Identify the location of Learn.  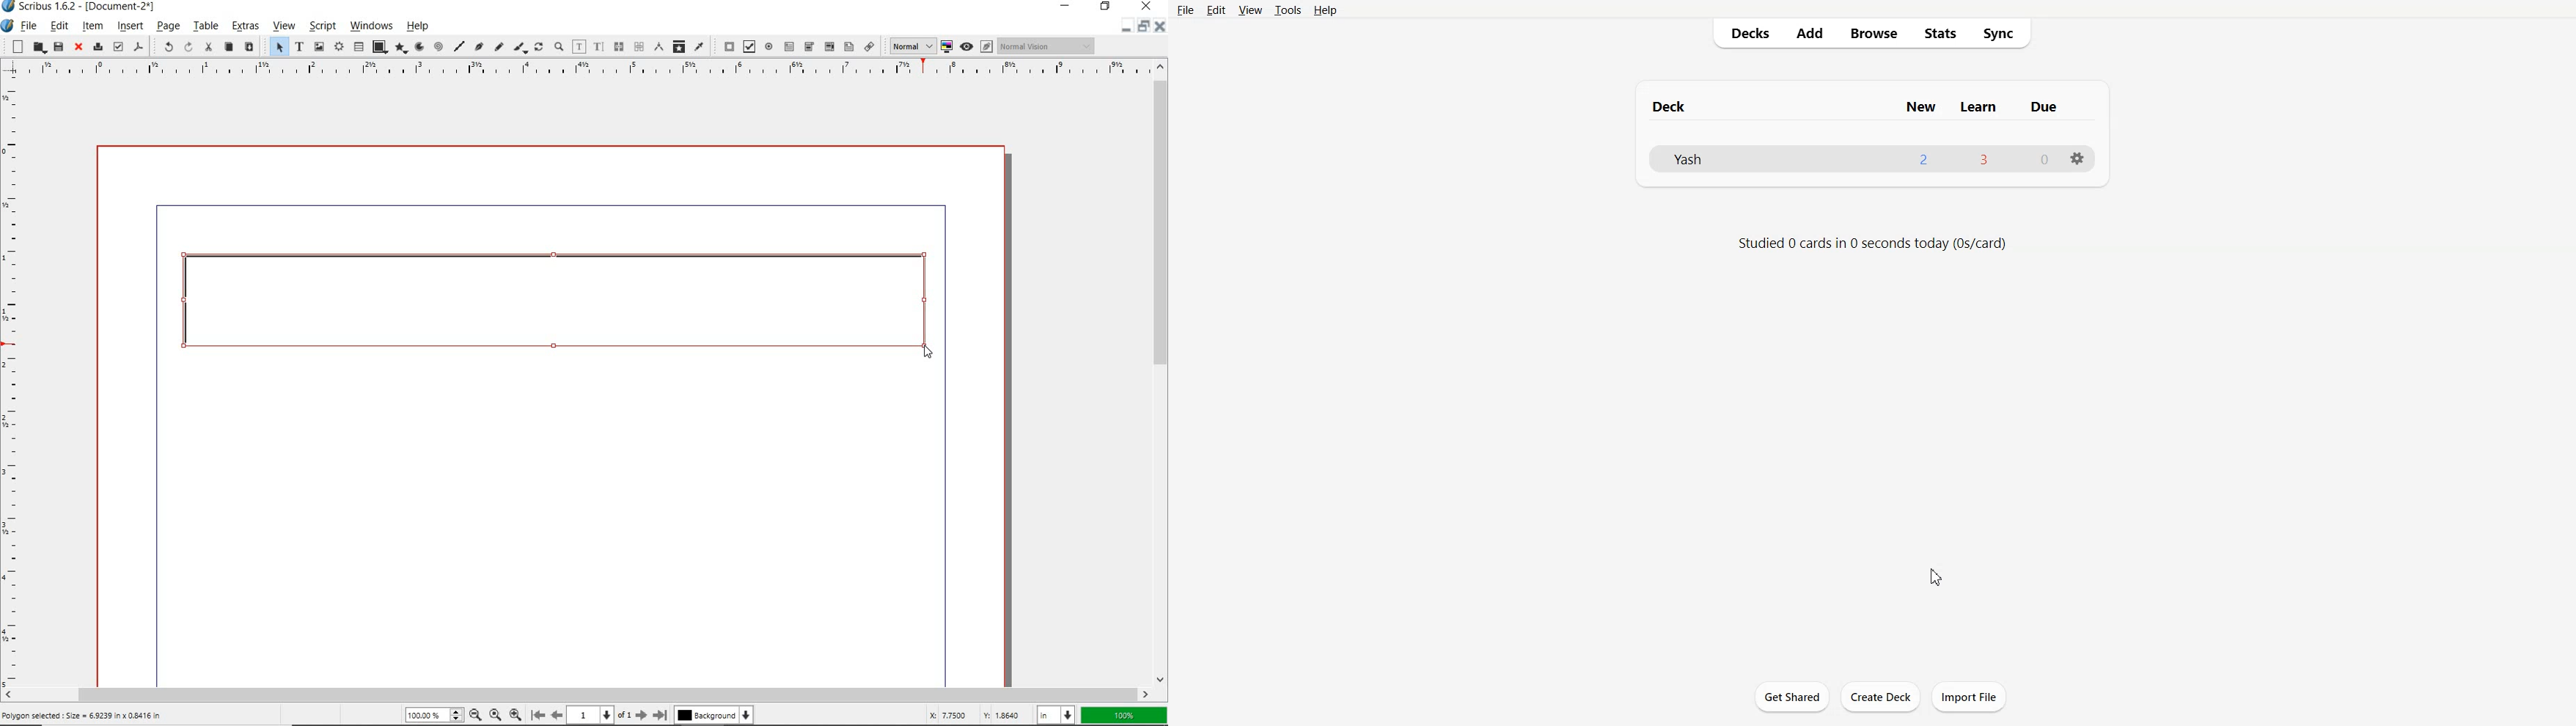
(1979, 106).